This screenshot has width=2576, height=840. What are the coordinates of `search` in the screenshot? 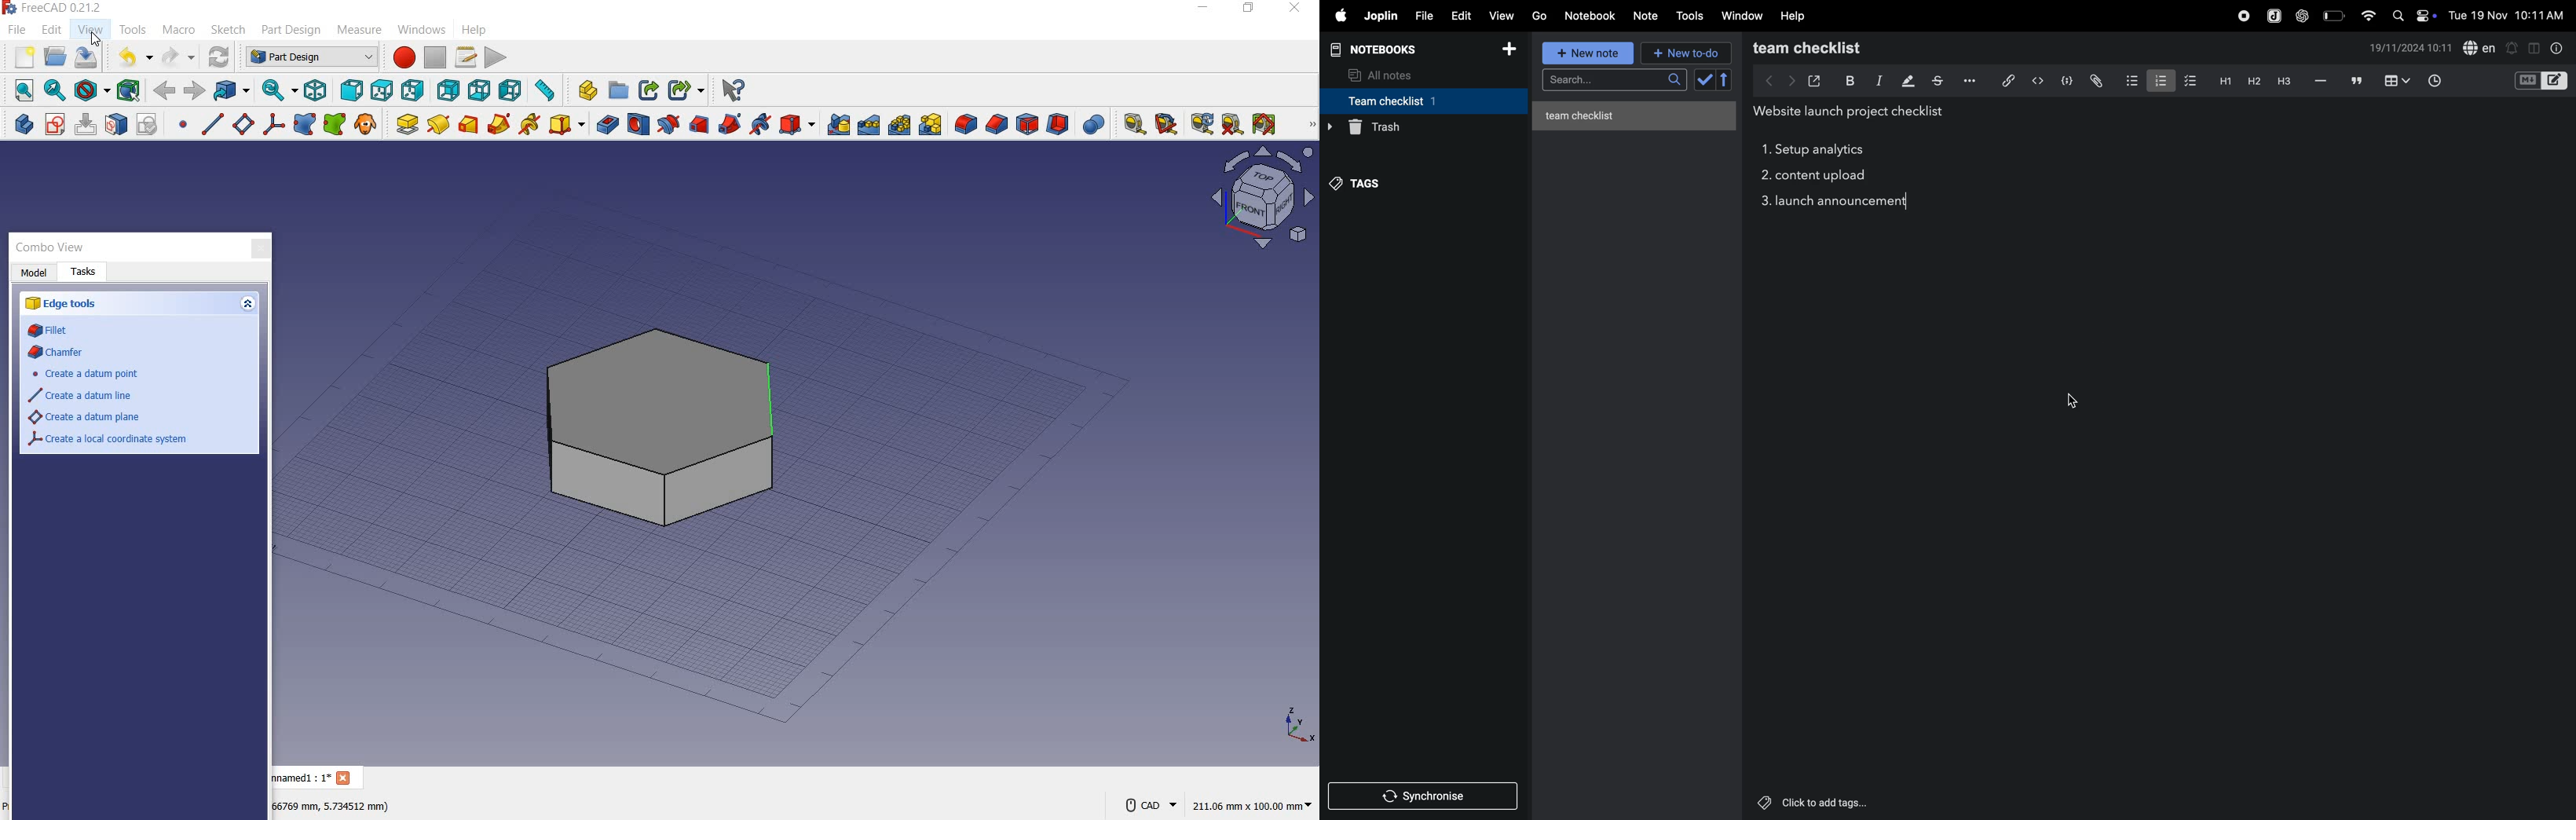 It's located at (2398, 15).